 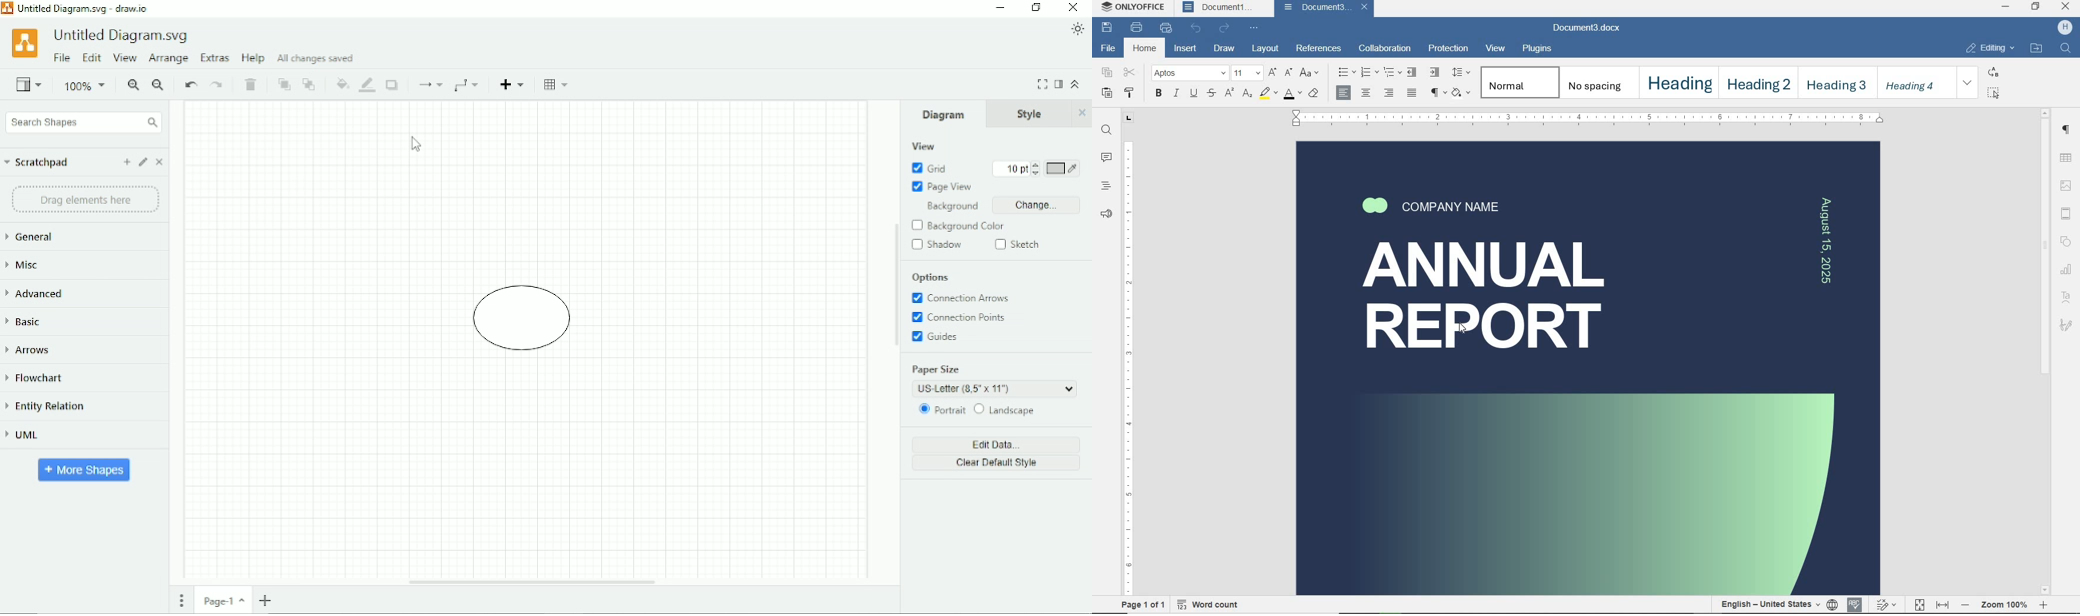 I want to click on Insert page, so click(x=265, y=600).